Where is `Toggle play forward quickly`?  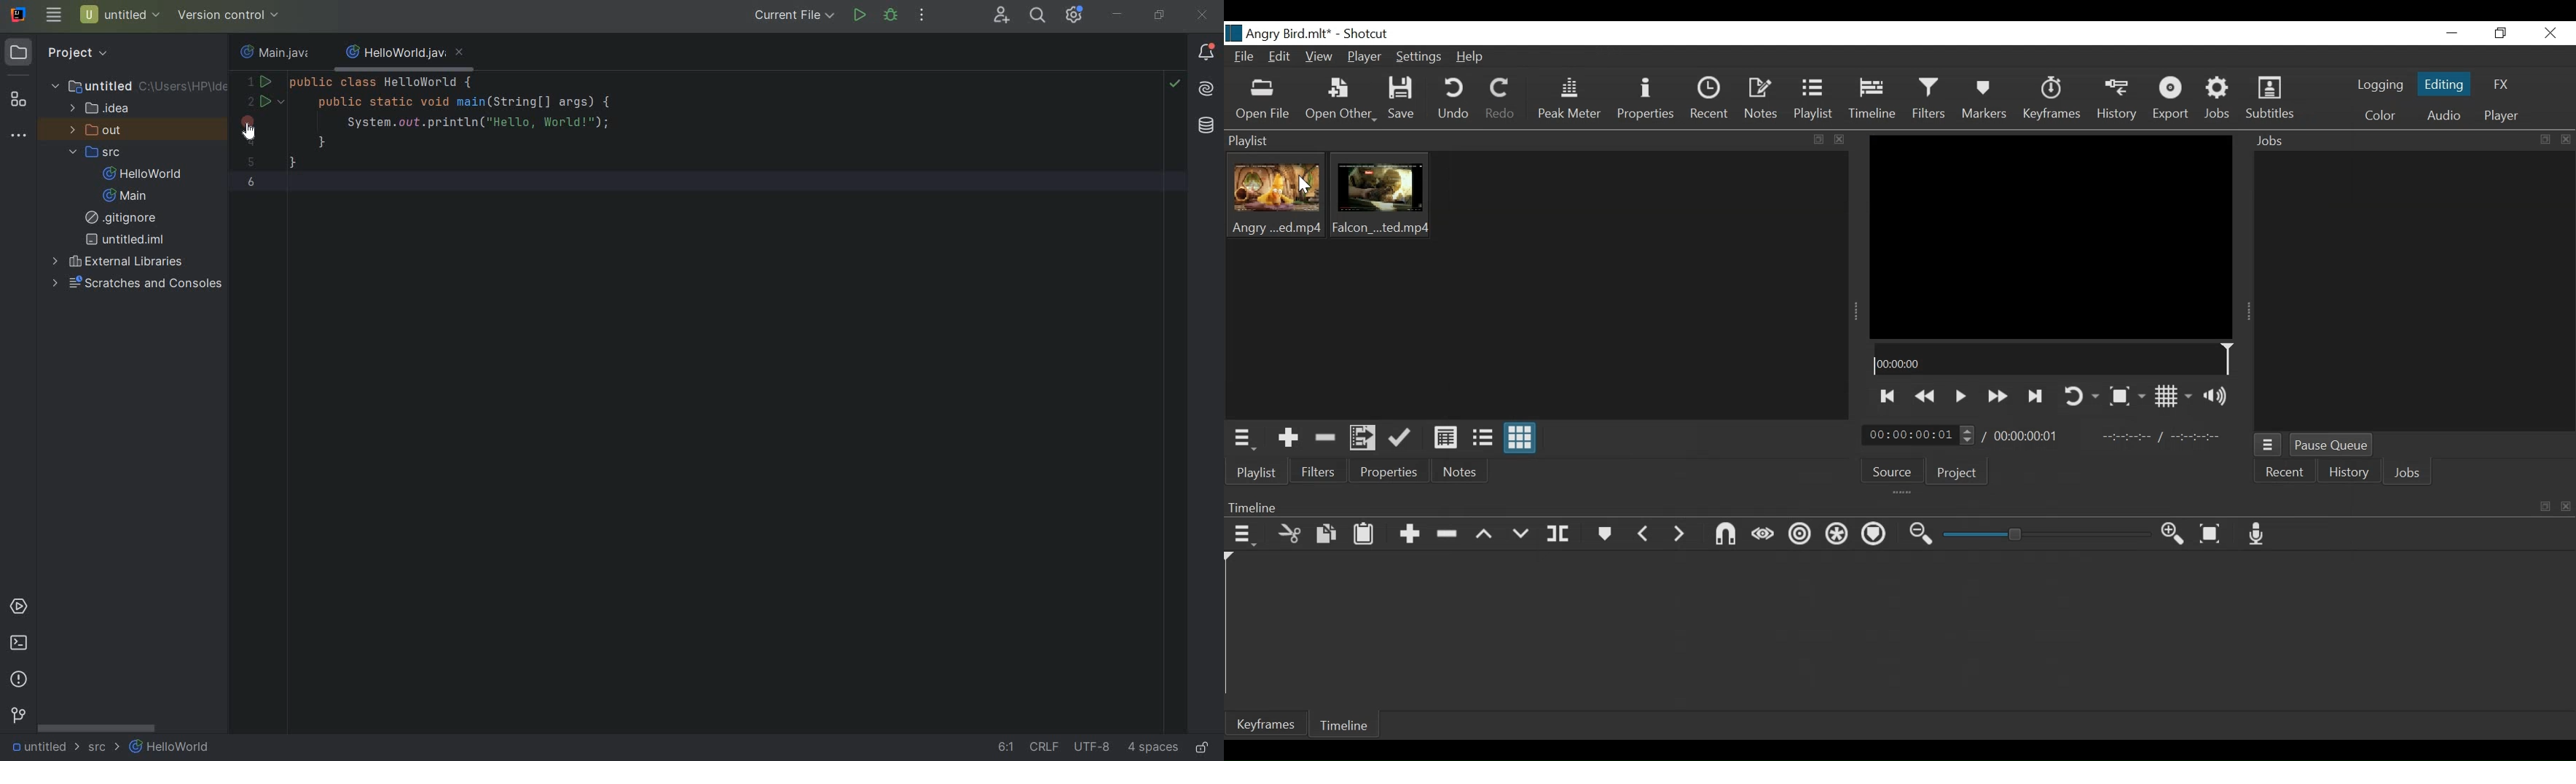
Toggle play forward quickly is located at coordinates (1999, 395).